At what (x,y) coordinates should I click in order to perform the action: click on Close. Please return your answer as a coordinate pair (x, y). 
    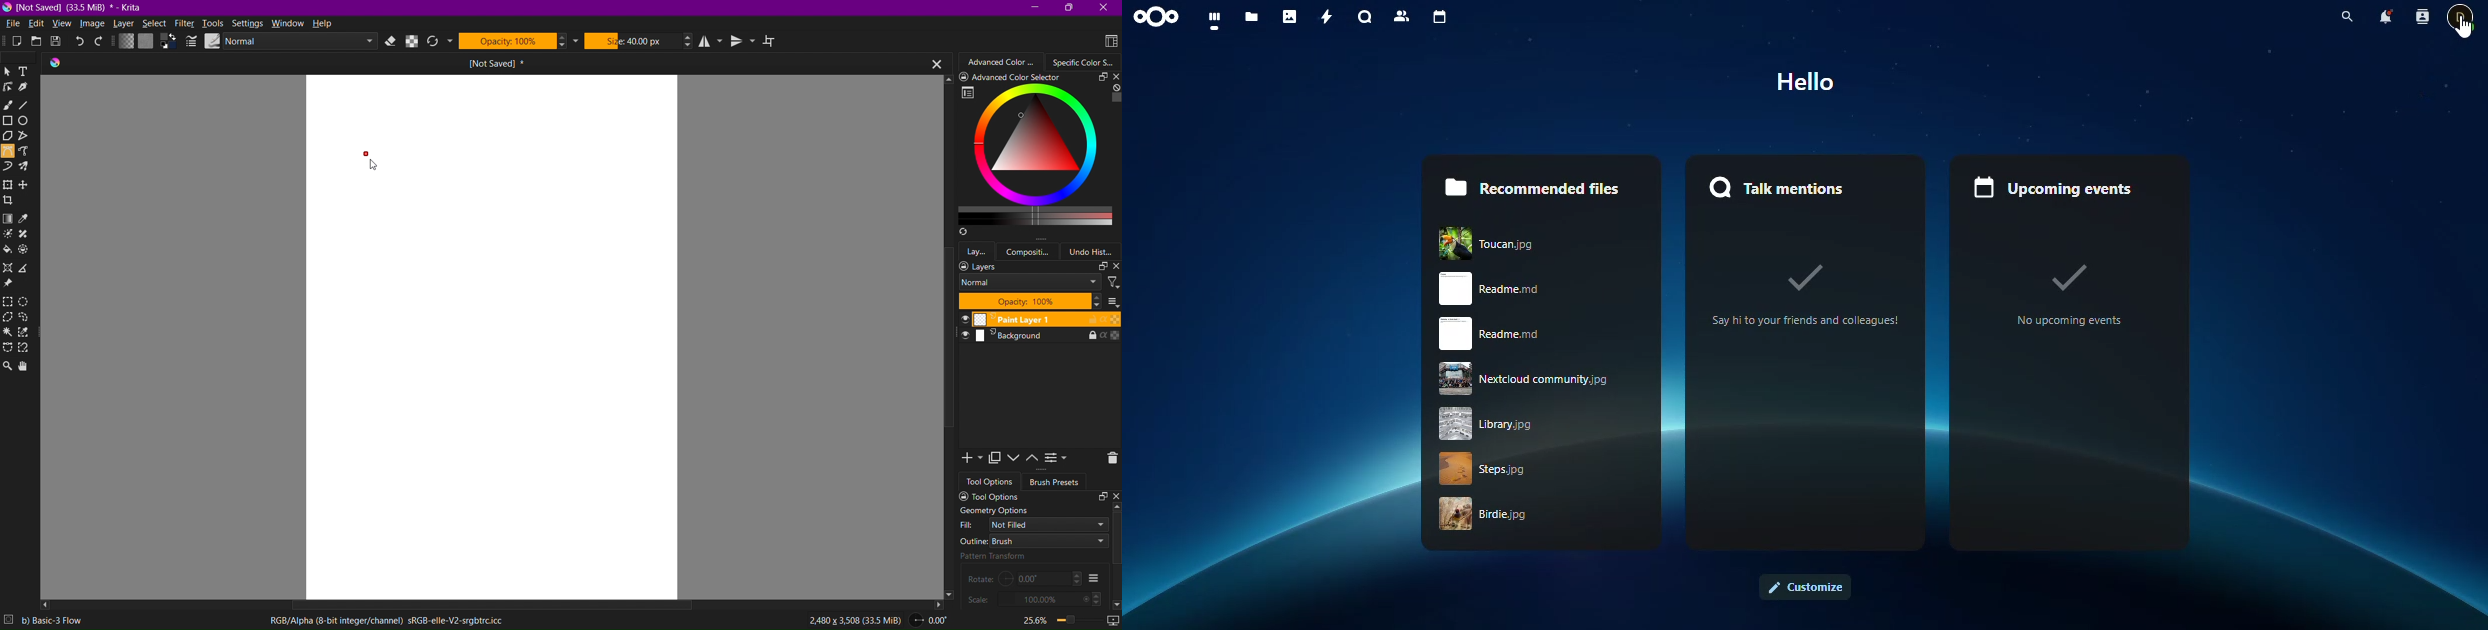
    Looking at the image, I should click on (932, 63).